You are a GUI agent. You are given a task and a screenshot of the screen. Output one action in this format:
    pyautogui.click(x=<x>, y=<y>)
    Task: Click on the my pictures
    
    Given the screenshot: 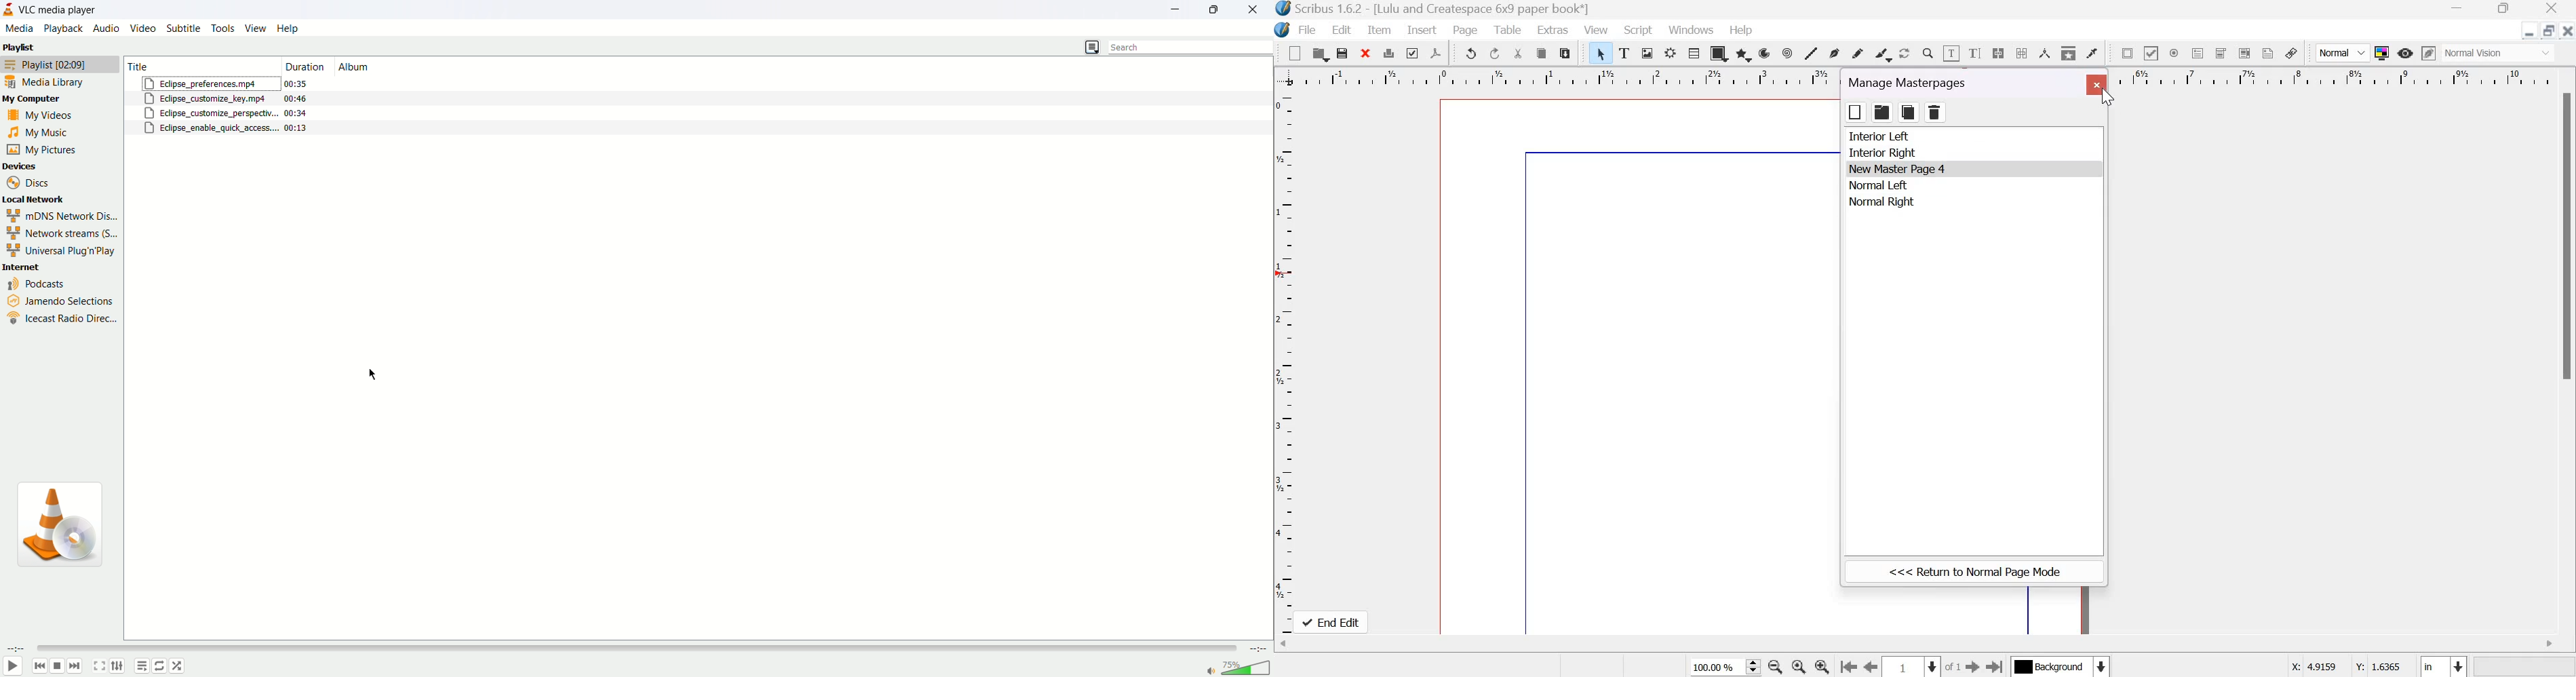 What is the action you would take?
    pyautogui.click(x=44, y=150)
    